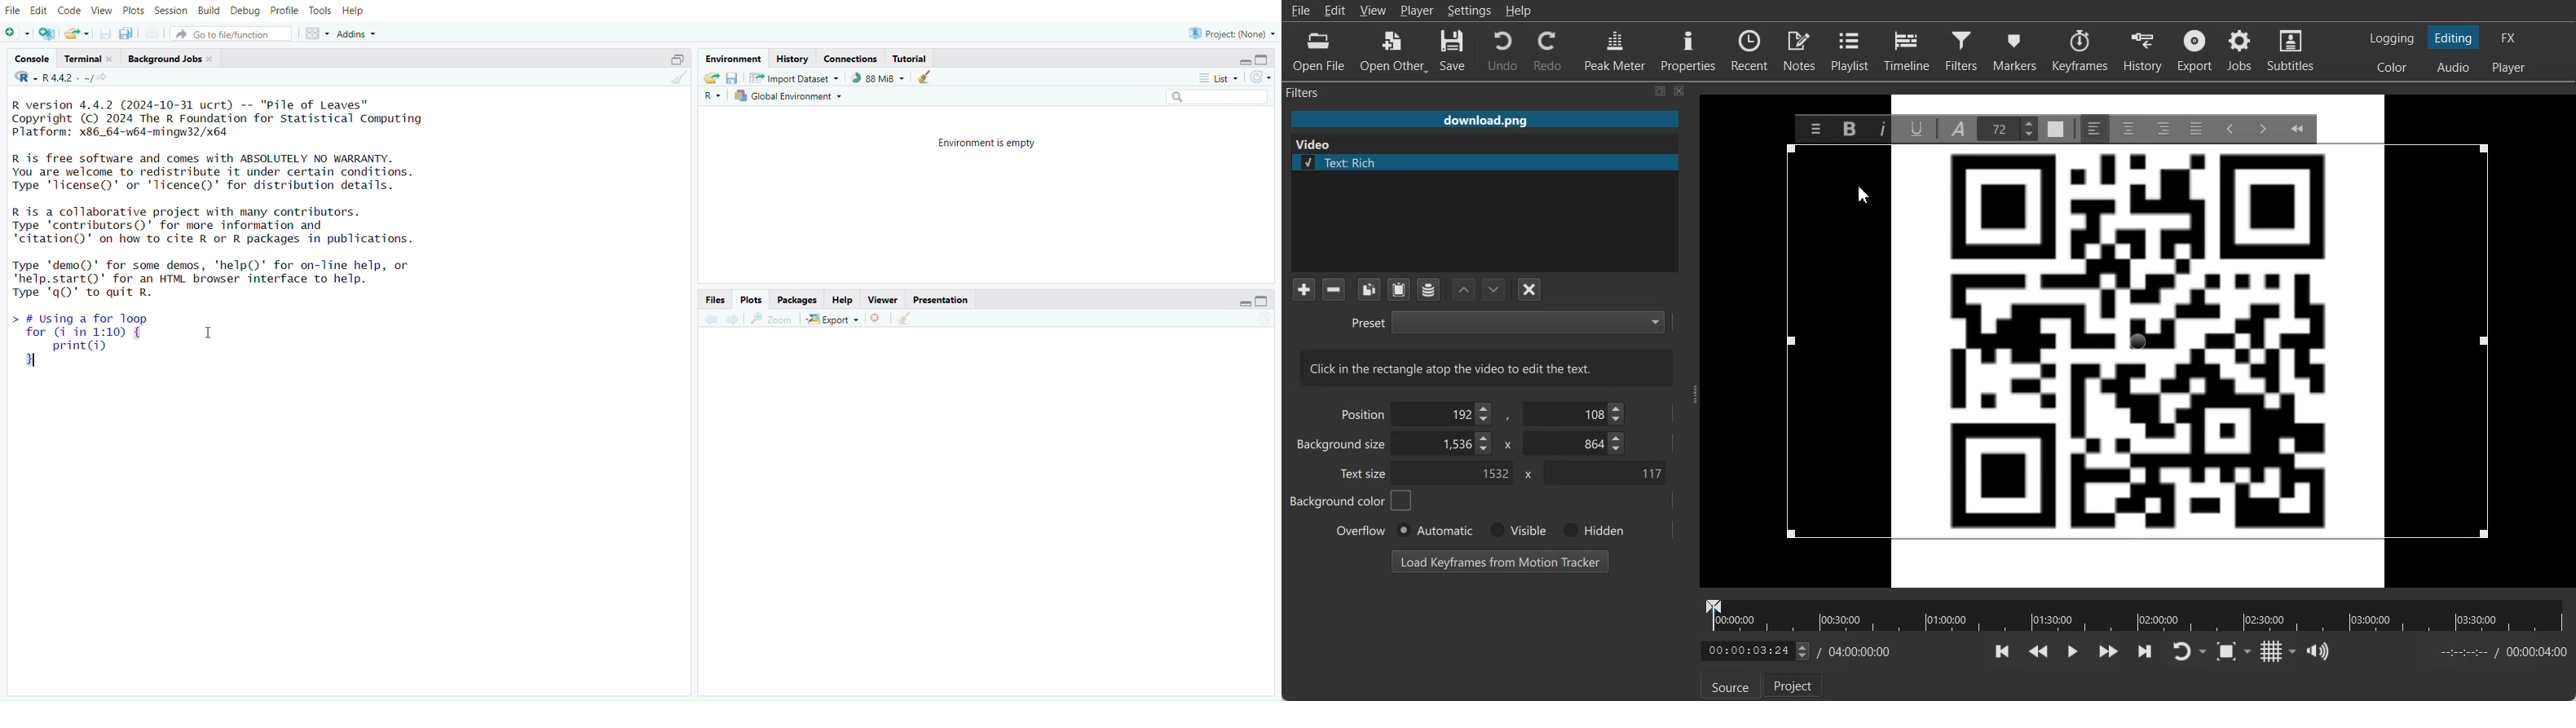  Describe the element at coordinates (284, 10) in the screenshot. I see `profile` at that location.